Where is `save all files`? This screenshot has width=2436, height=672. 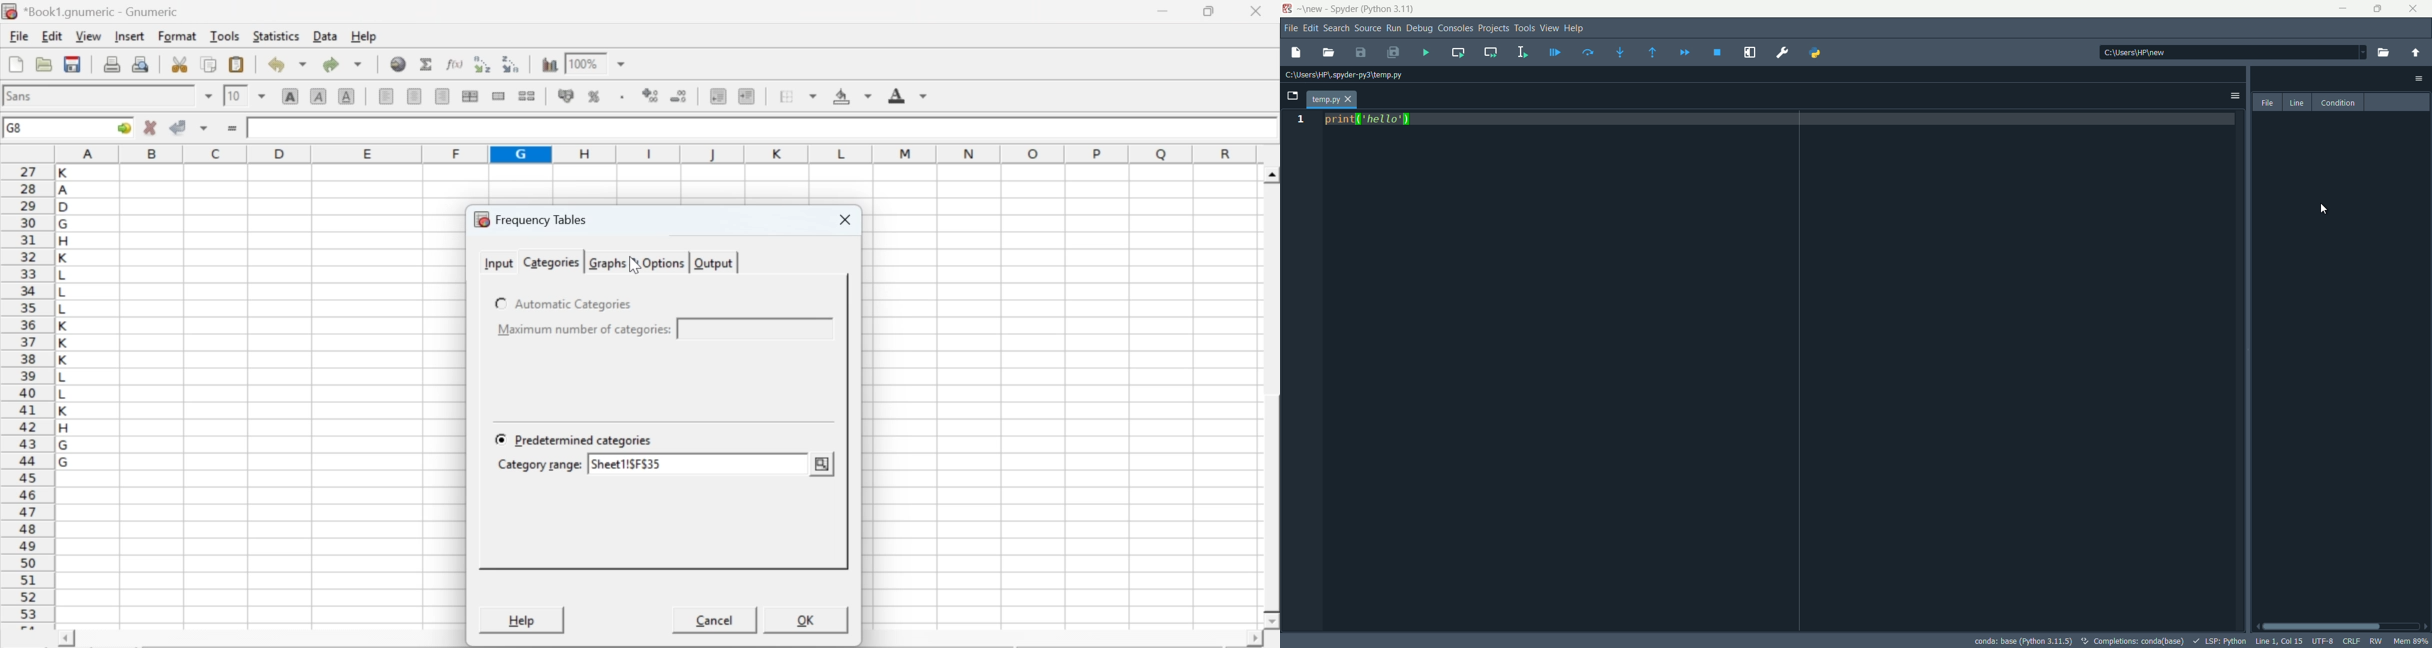
save all files is located at coordinates (1392, 53).